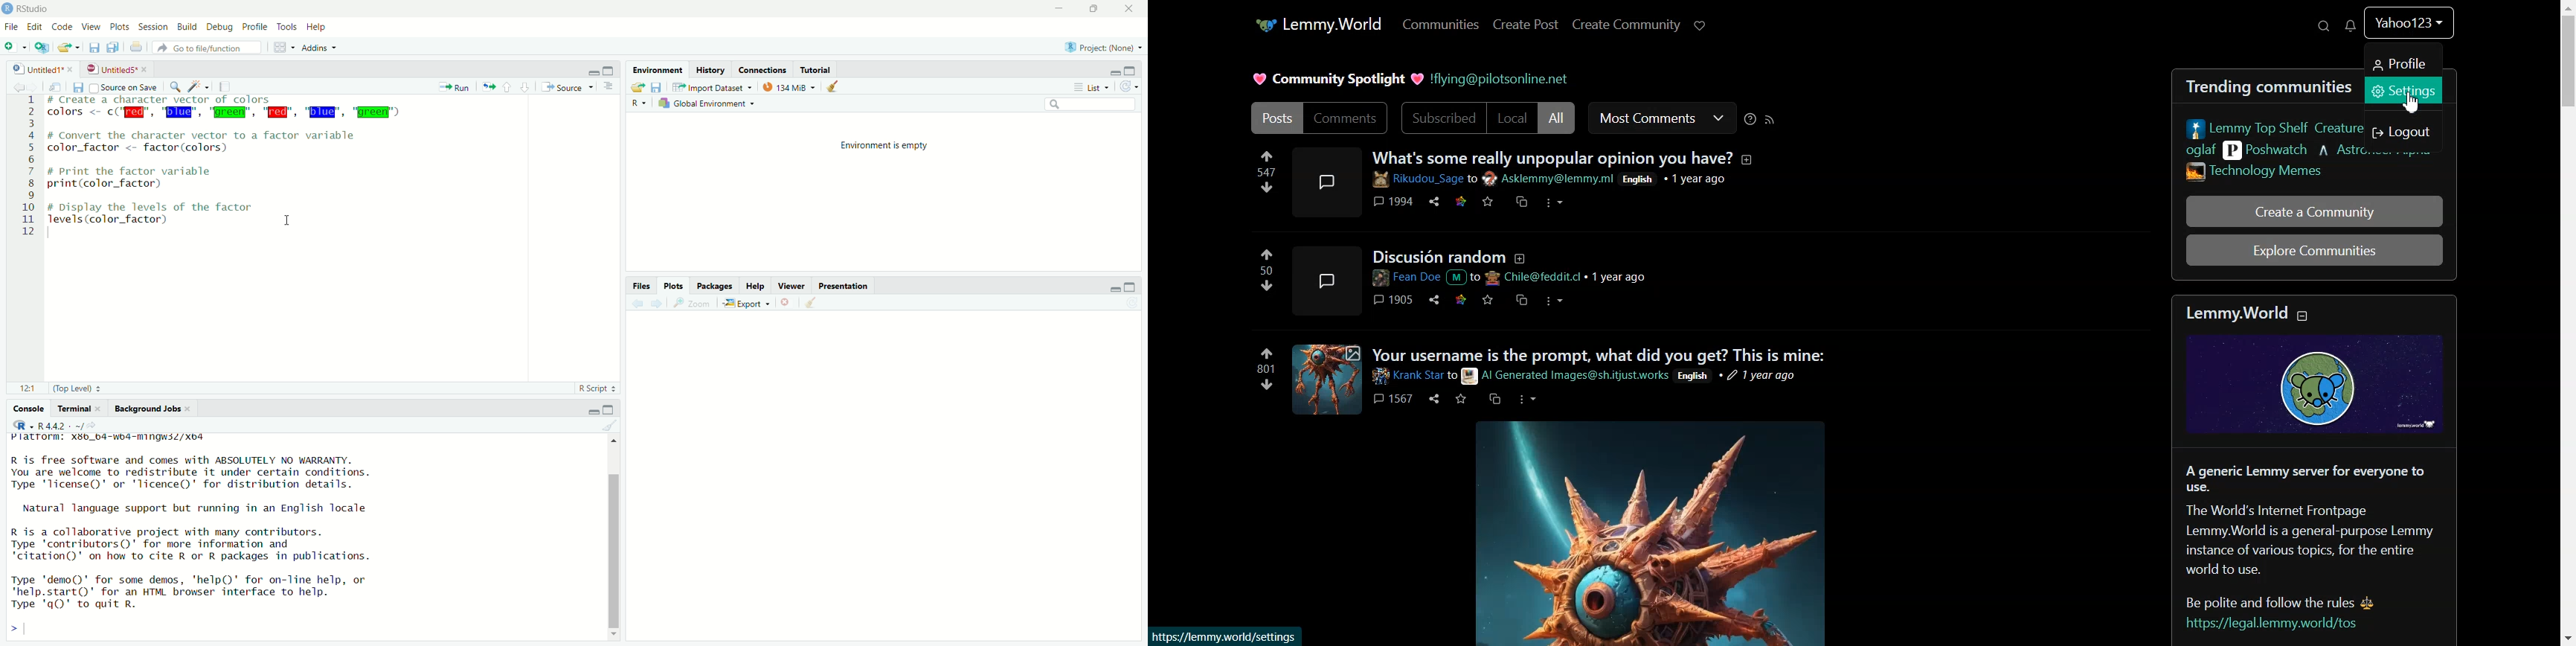  Describe the element at coordinates (2260, 86) in the screenshot. I see `Trending communities` at that location.